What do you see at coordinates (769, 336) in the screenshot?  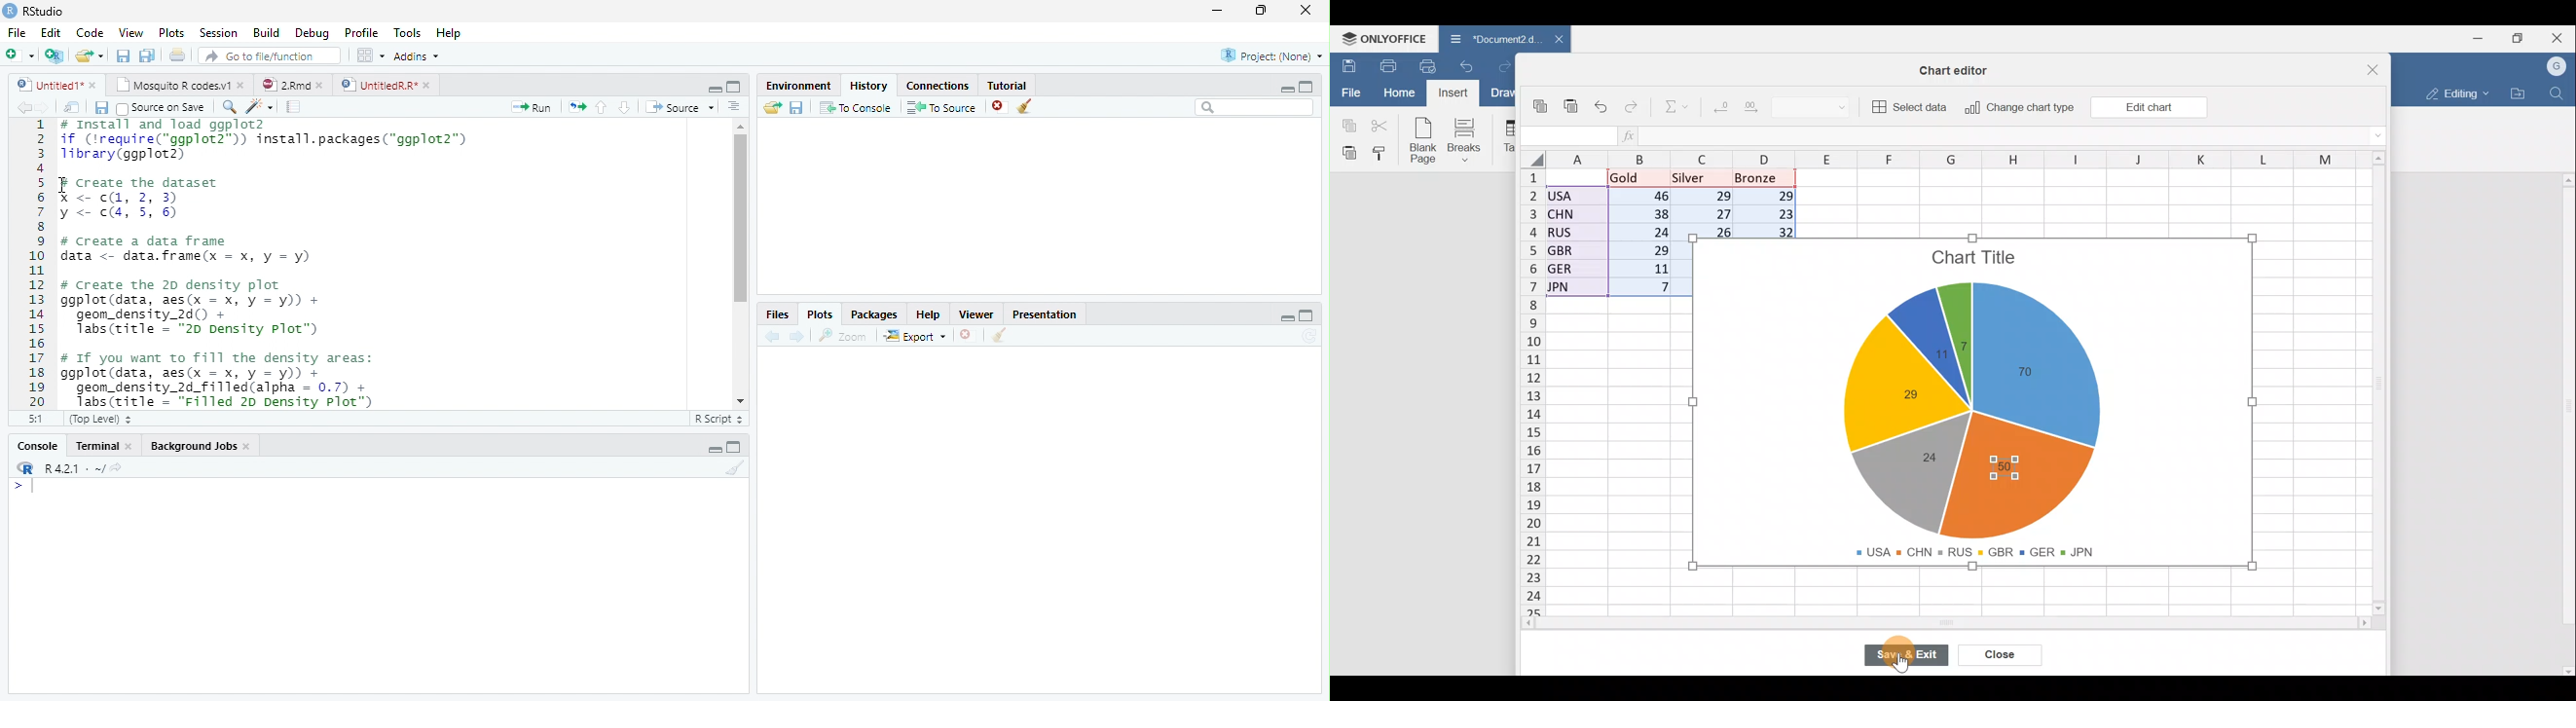 I see `back` at bounding box center [769, 336].